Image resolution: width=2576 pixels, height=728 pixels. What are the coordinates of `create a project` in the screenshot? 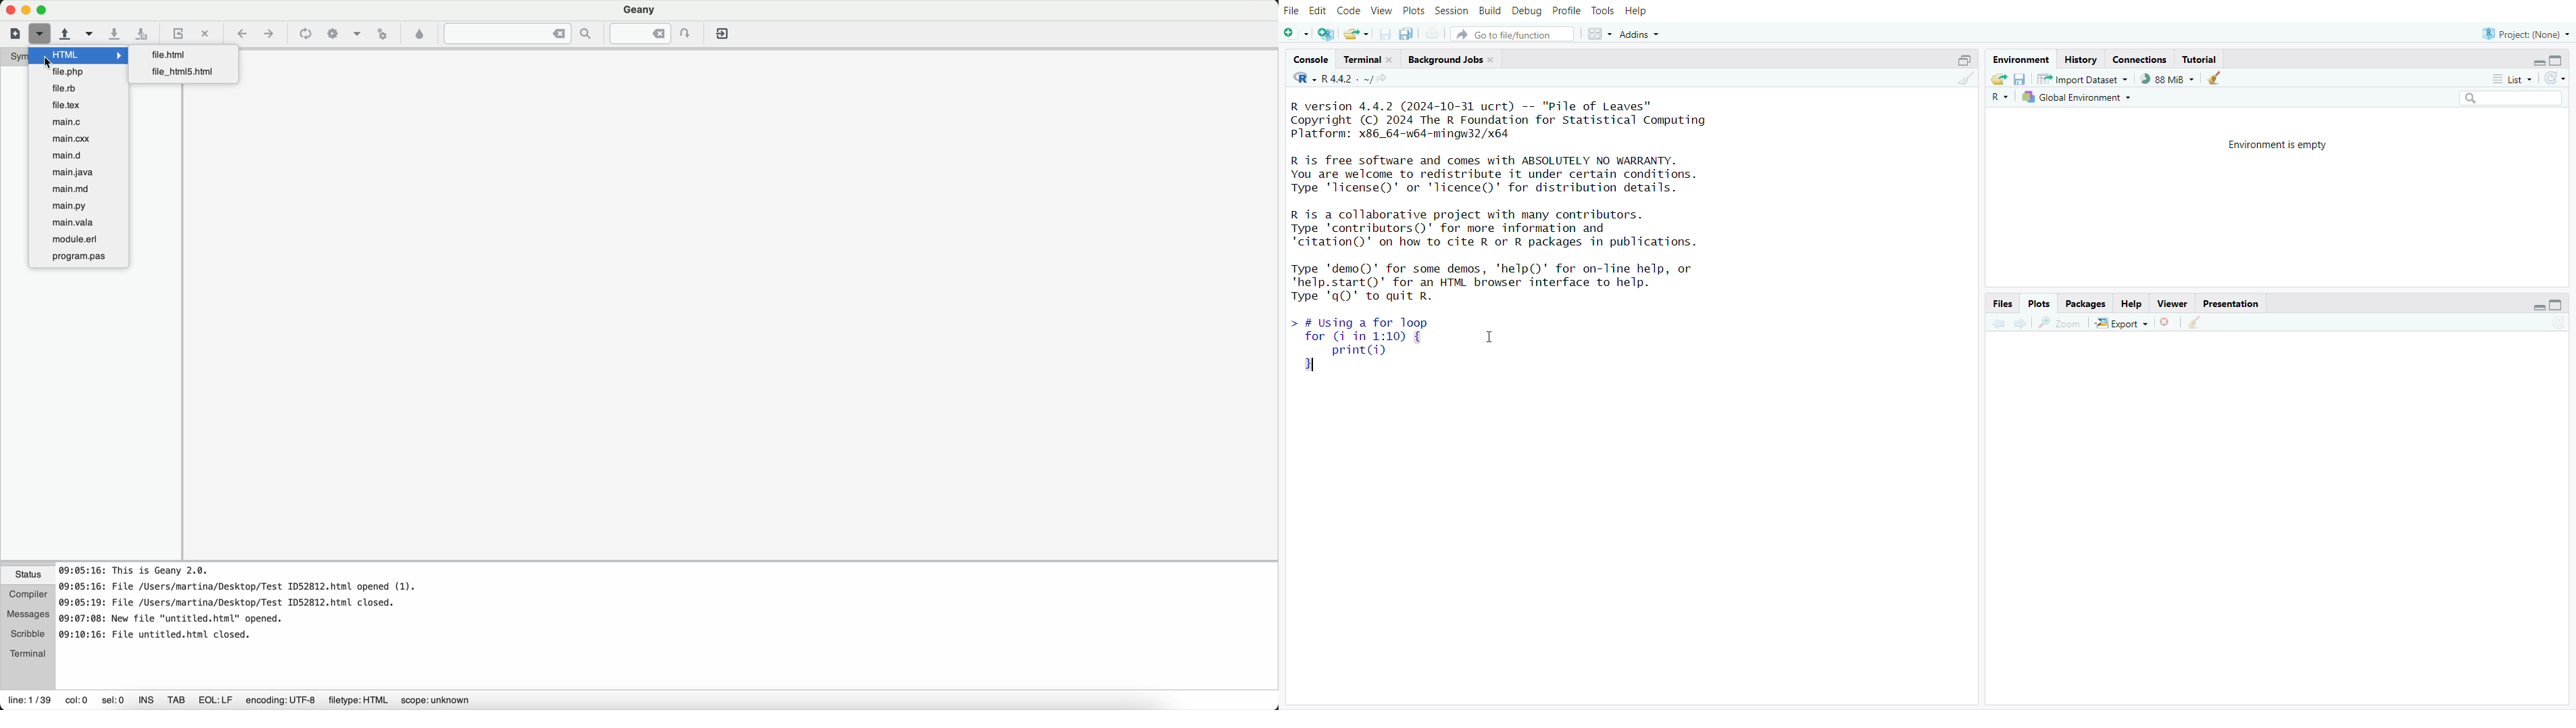 It's located at (1326, 34).